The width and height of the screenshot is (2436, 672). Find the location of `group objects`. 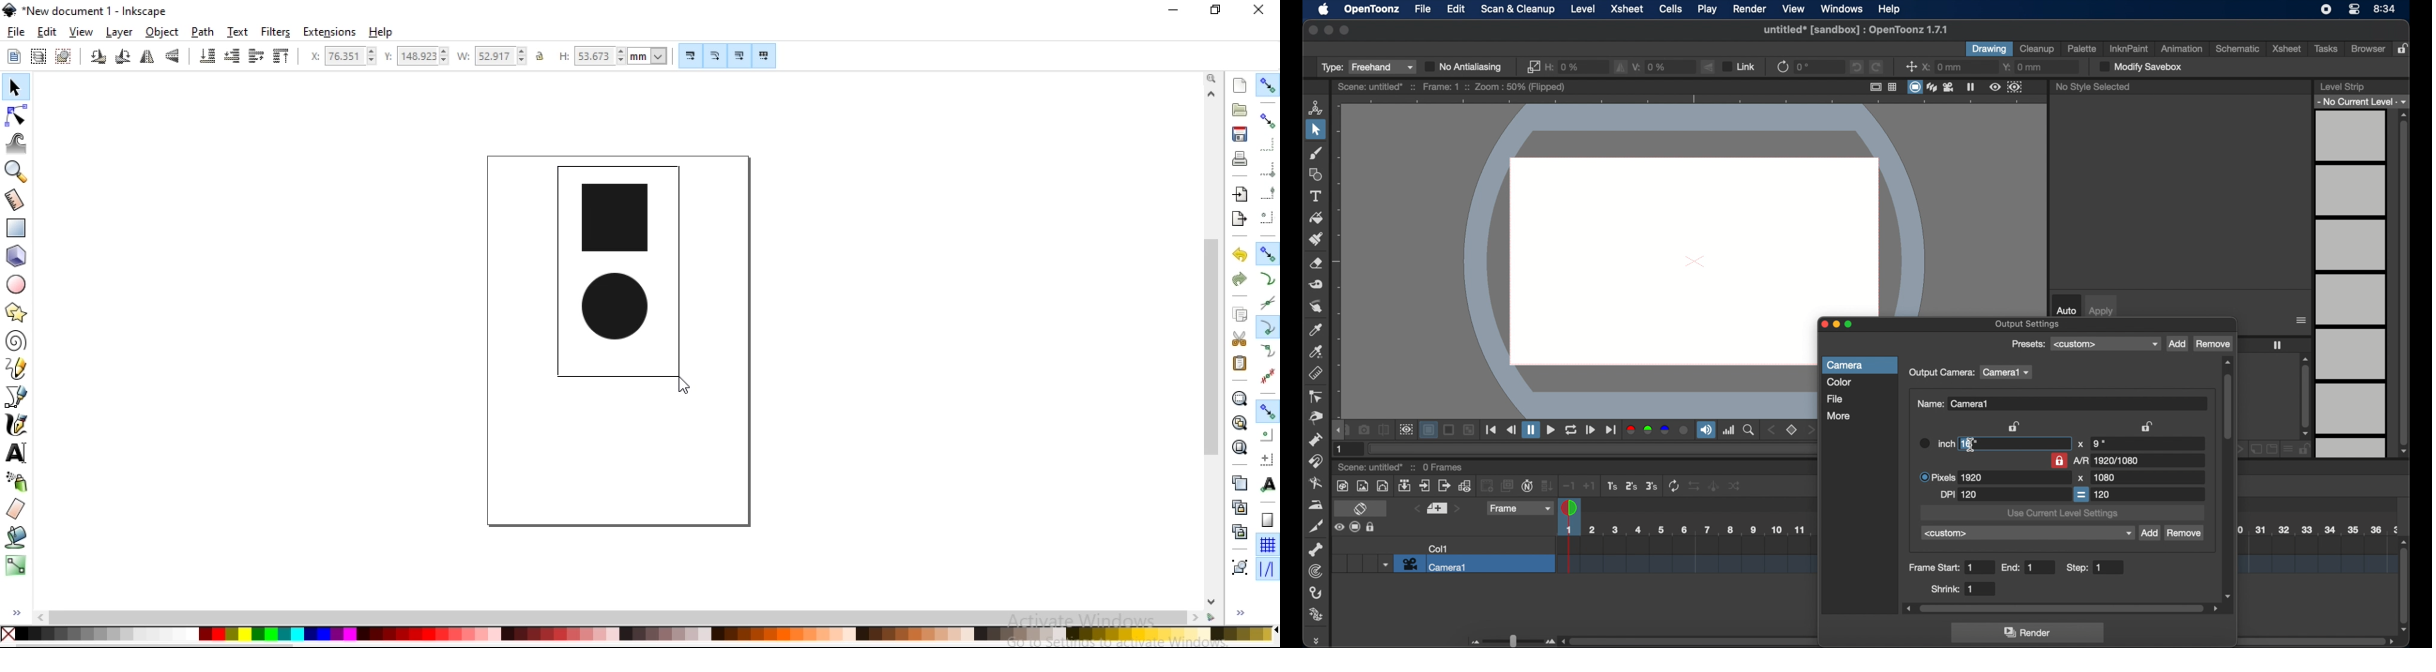

group objects is located at coordinates (1238, 567).